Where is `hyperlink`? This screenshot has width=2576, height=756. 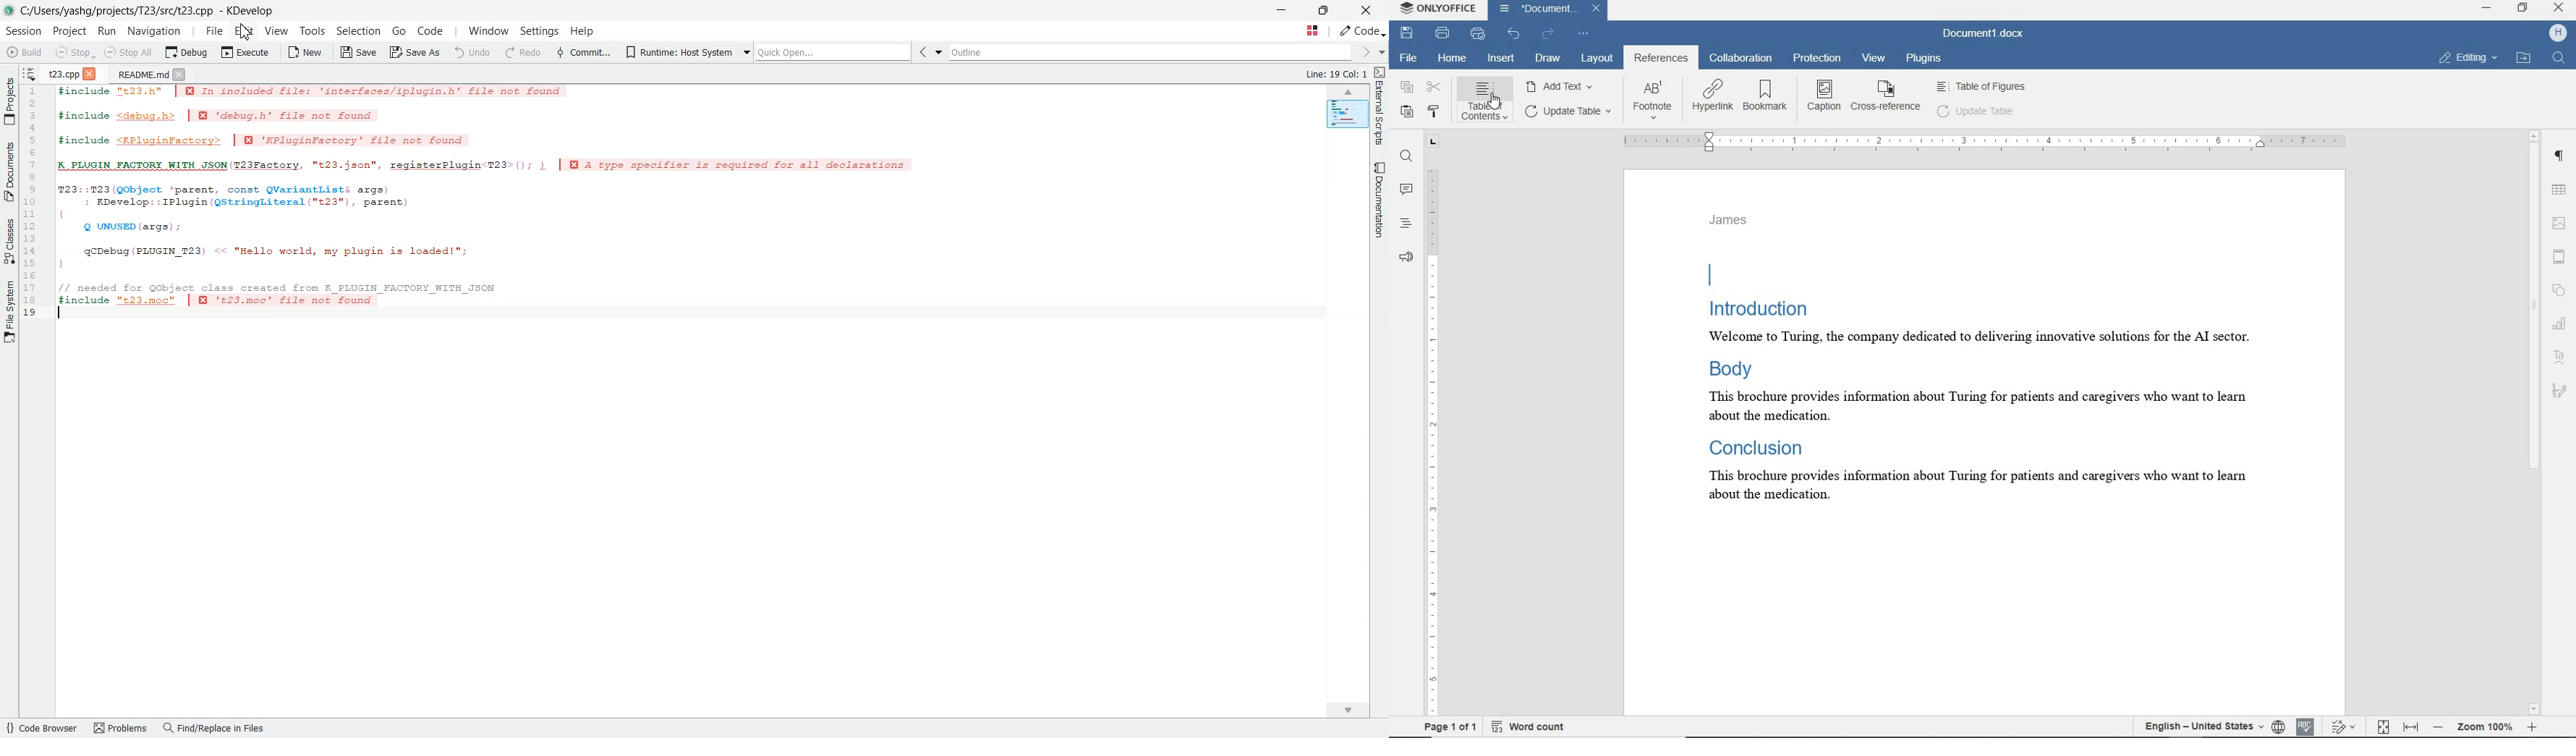 hyperlink is located at coordinates (1712, 97).